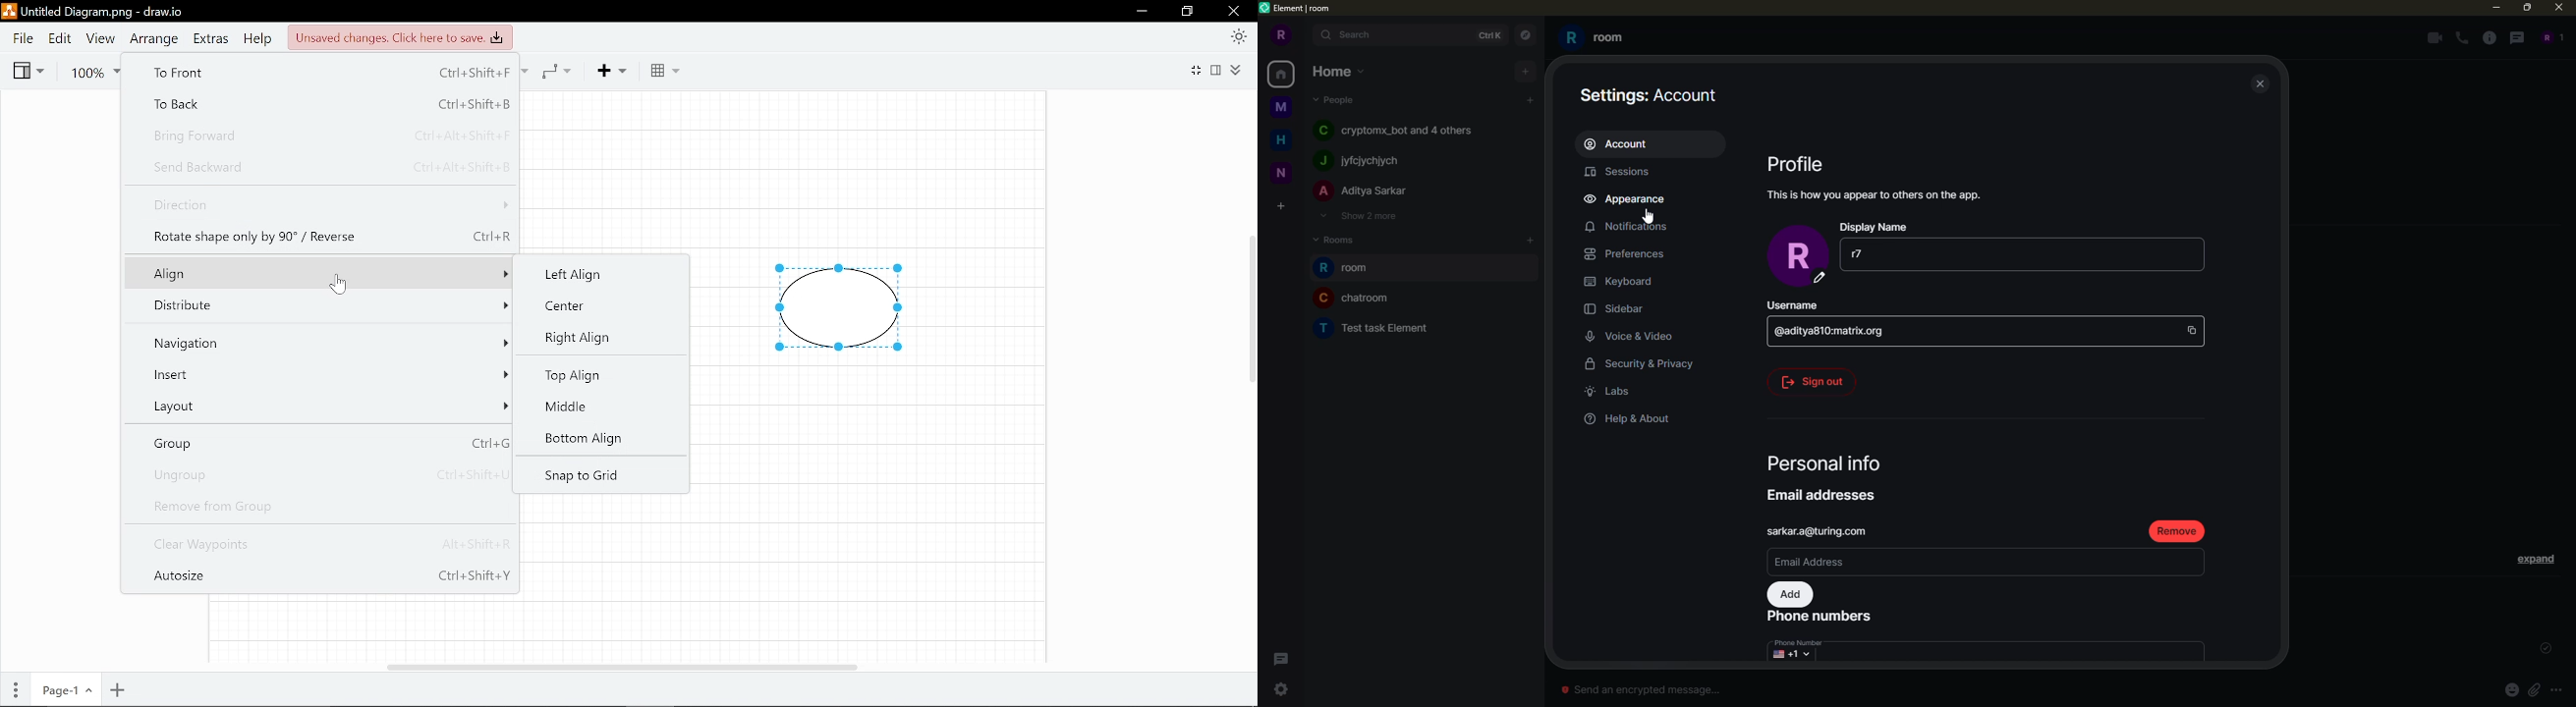 The height and width of the screenshot is (728, 2576). I want to click on add, so click(1532, 240).